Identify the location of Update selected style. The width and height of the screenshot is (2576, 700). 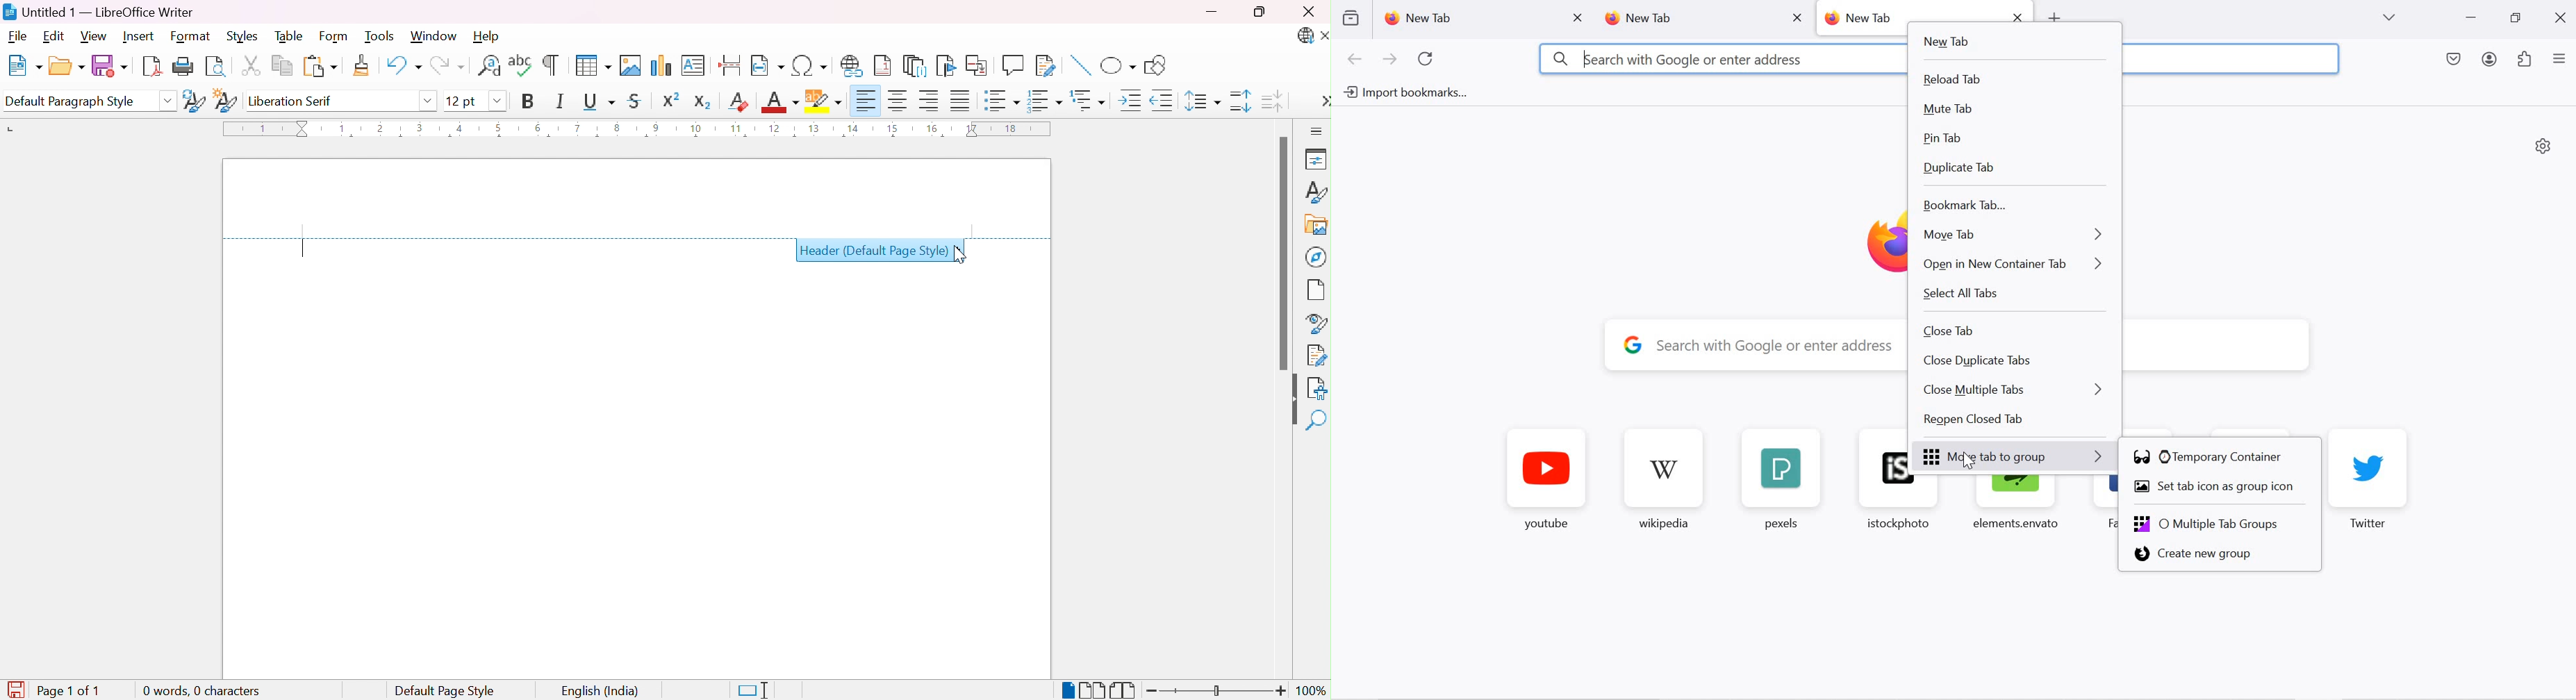
(193, 101).